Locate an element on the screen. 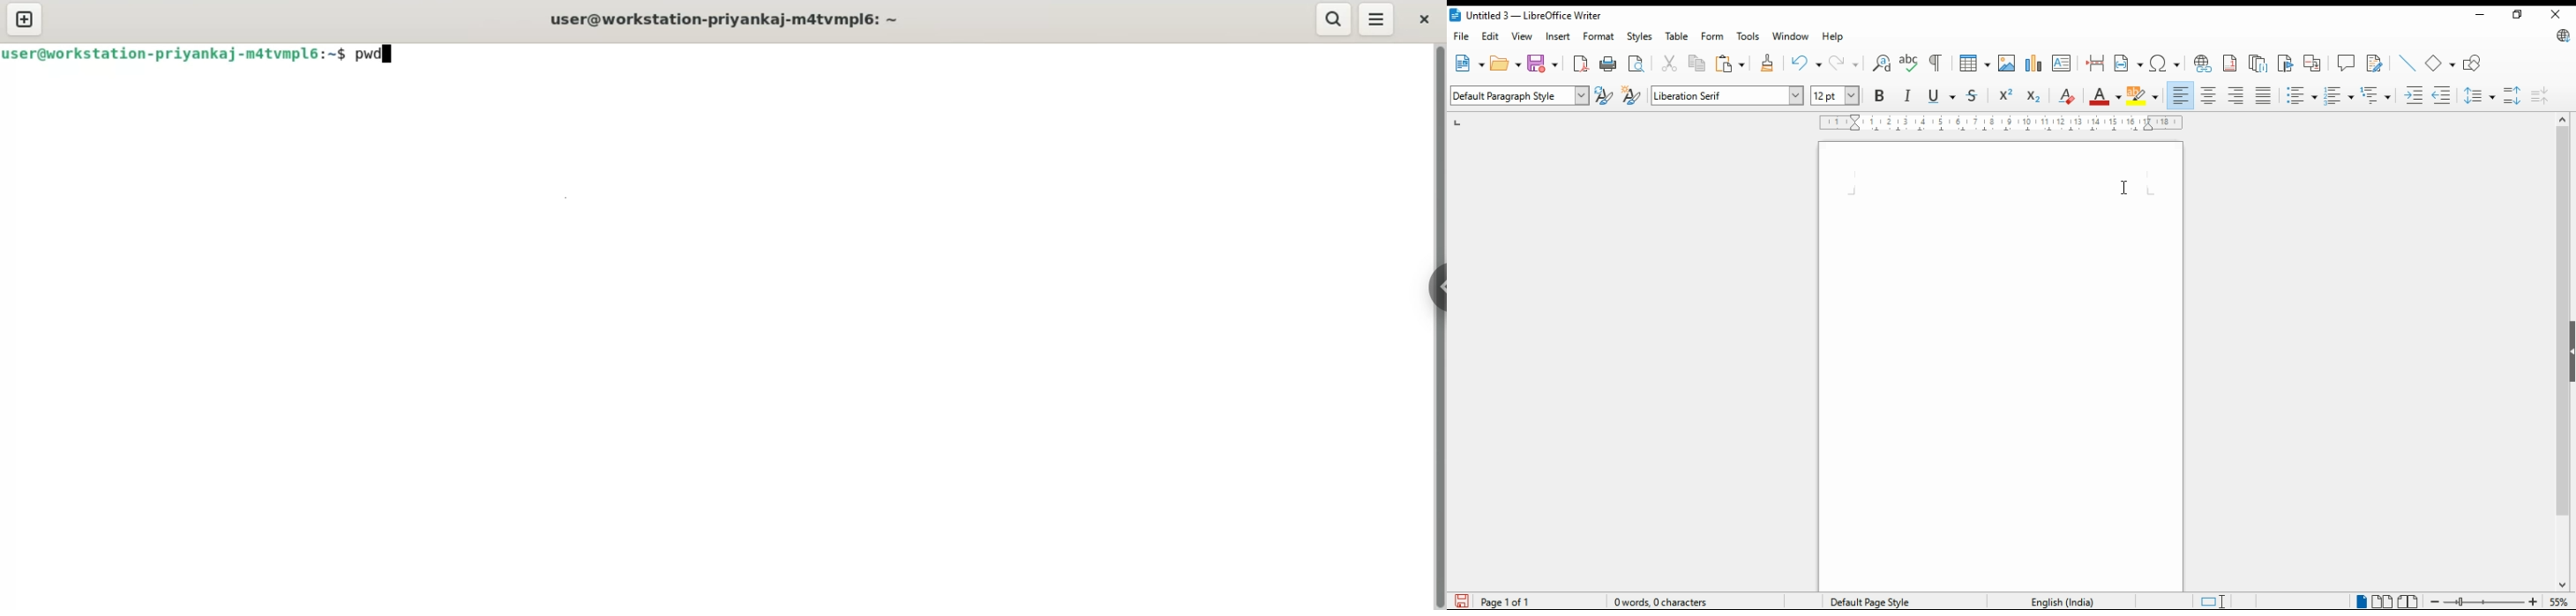 The height and width of the screenshot is (616, 2576). styles is located at coordinates (1638, 37).